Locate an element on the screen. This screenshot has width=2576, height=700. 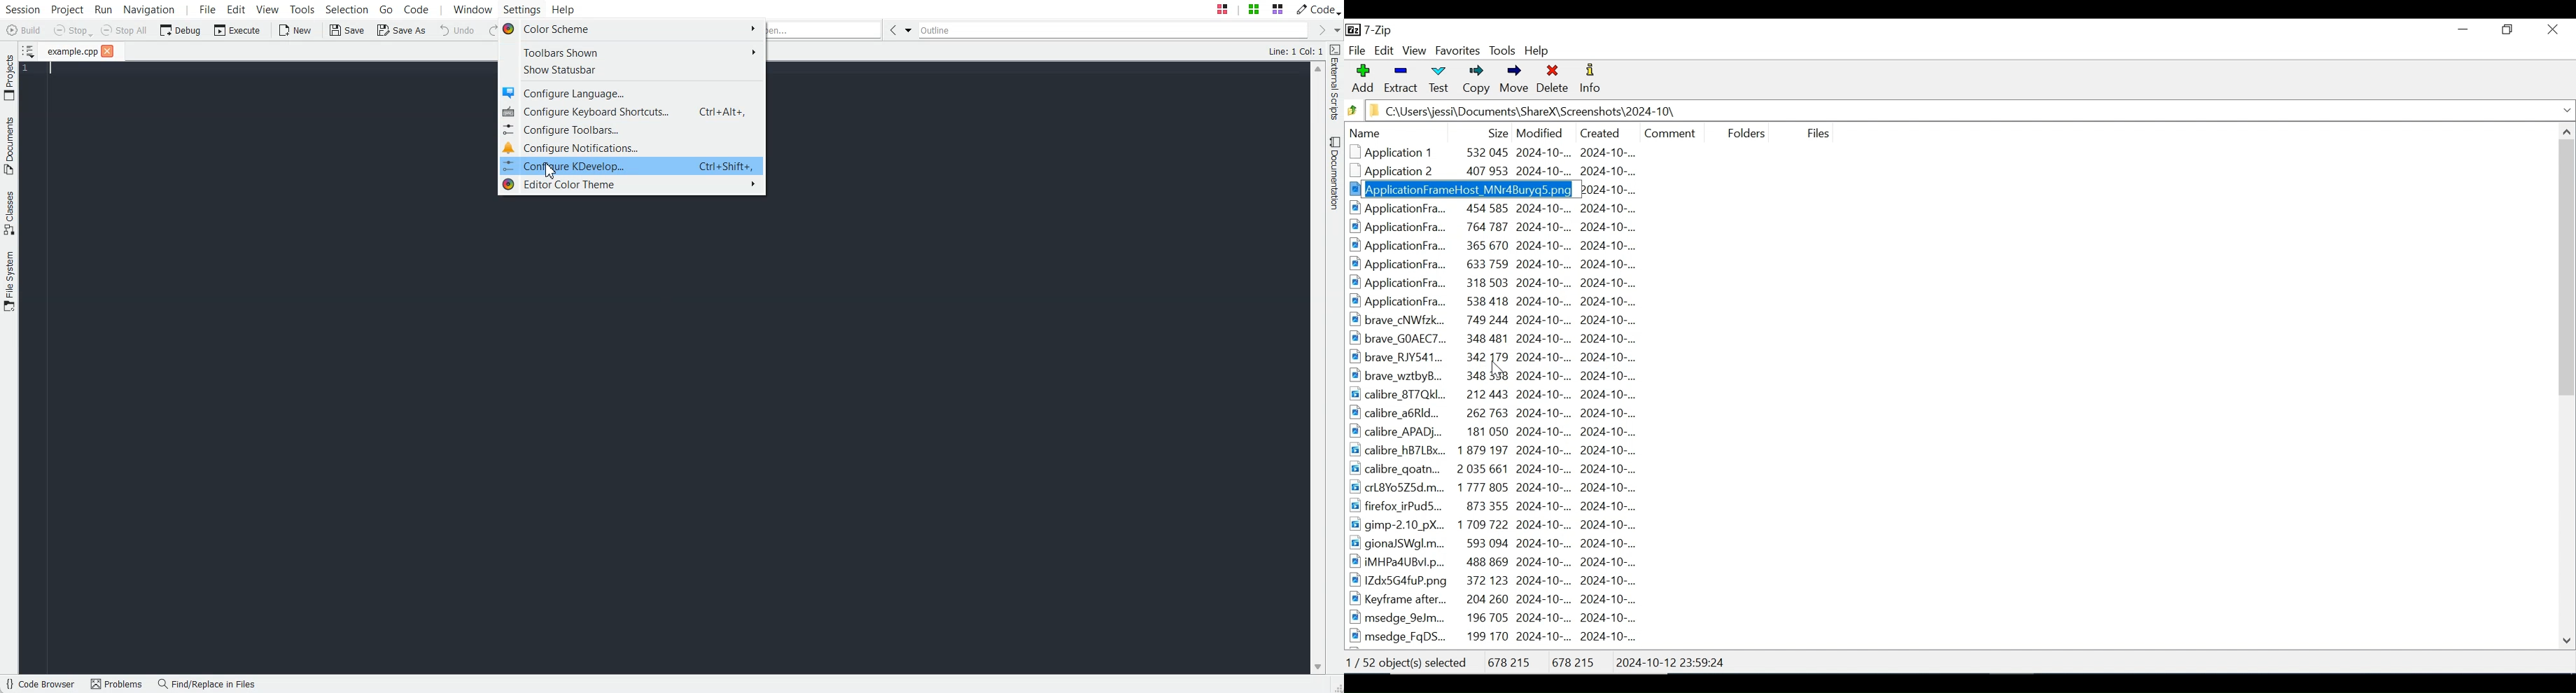
 1IZdx5G4fuP.png 372 123 2024-10-... 2024-10-.. is located at coordinates (1497, 581).